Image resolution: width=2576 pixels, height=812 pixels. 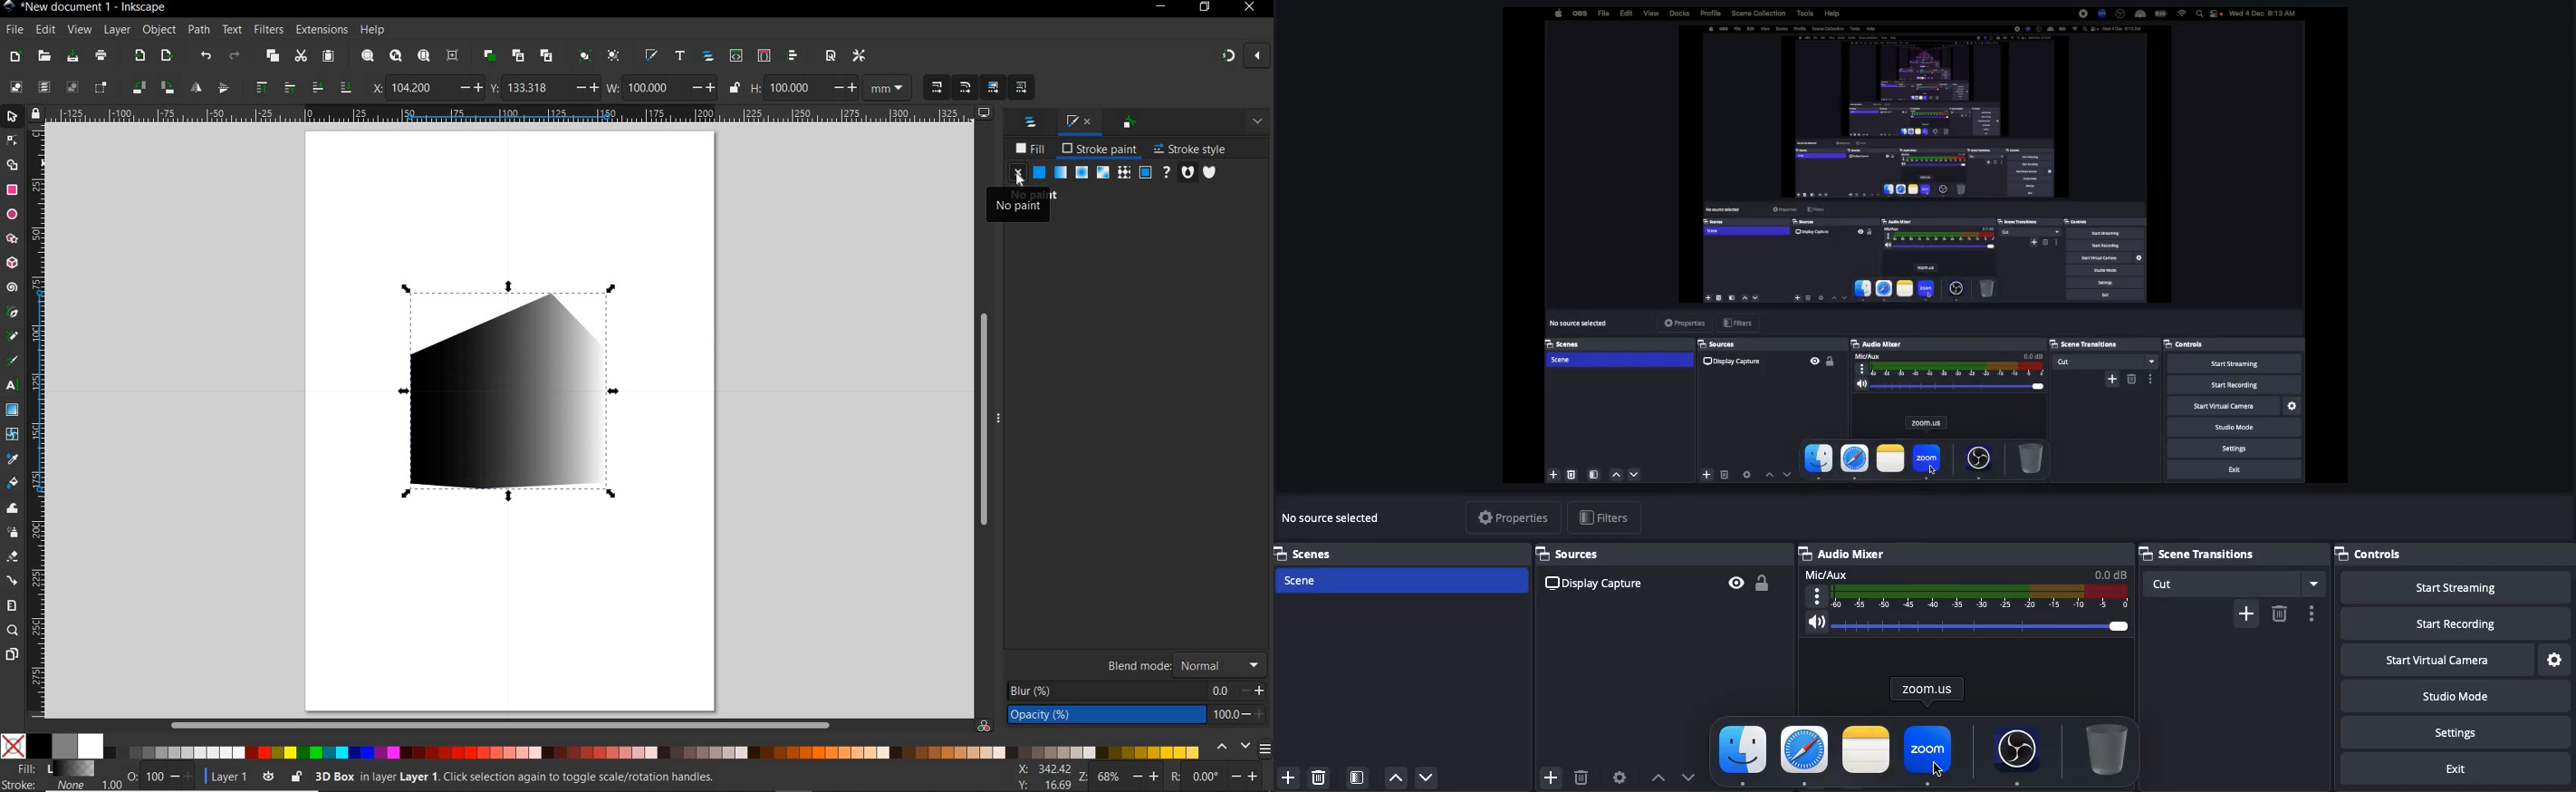 What do you see at coordinates (2553, 657) in the screenshot?
I see `Settings` at bounding box center [2553, 657].